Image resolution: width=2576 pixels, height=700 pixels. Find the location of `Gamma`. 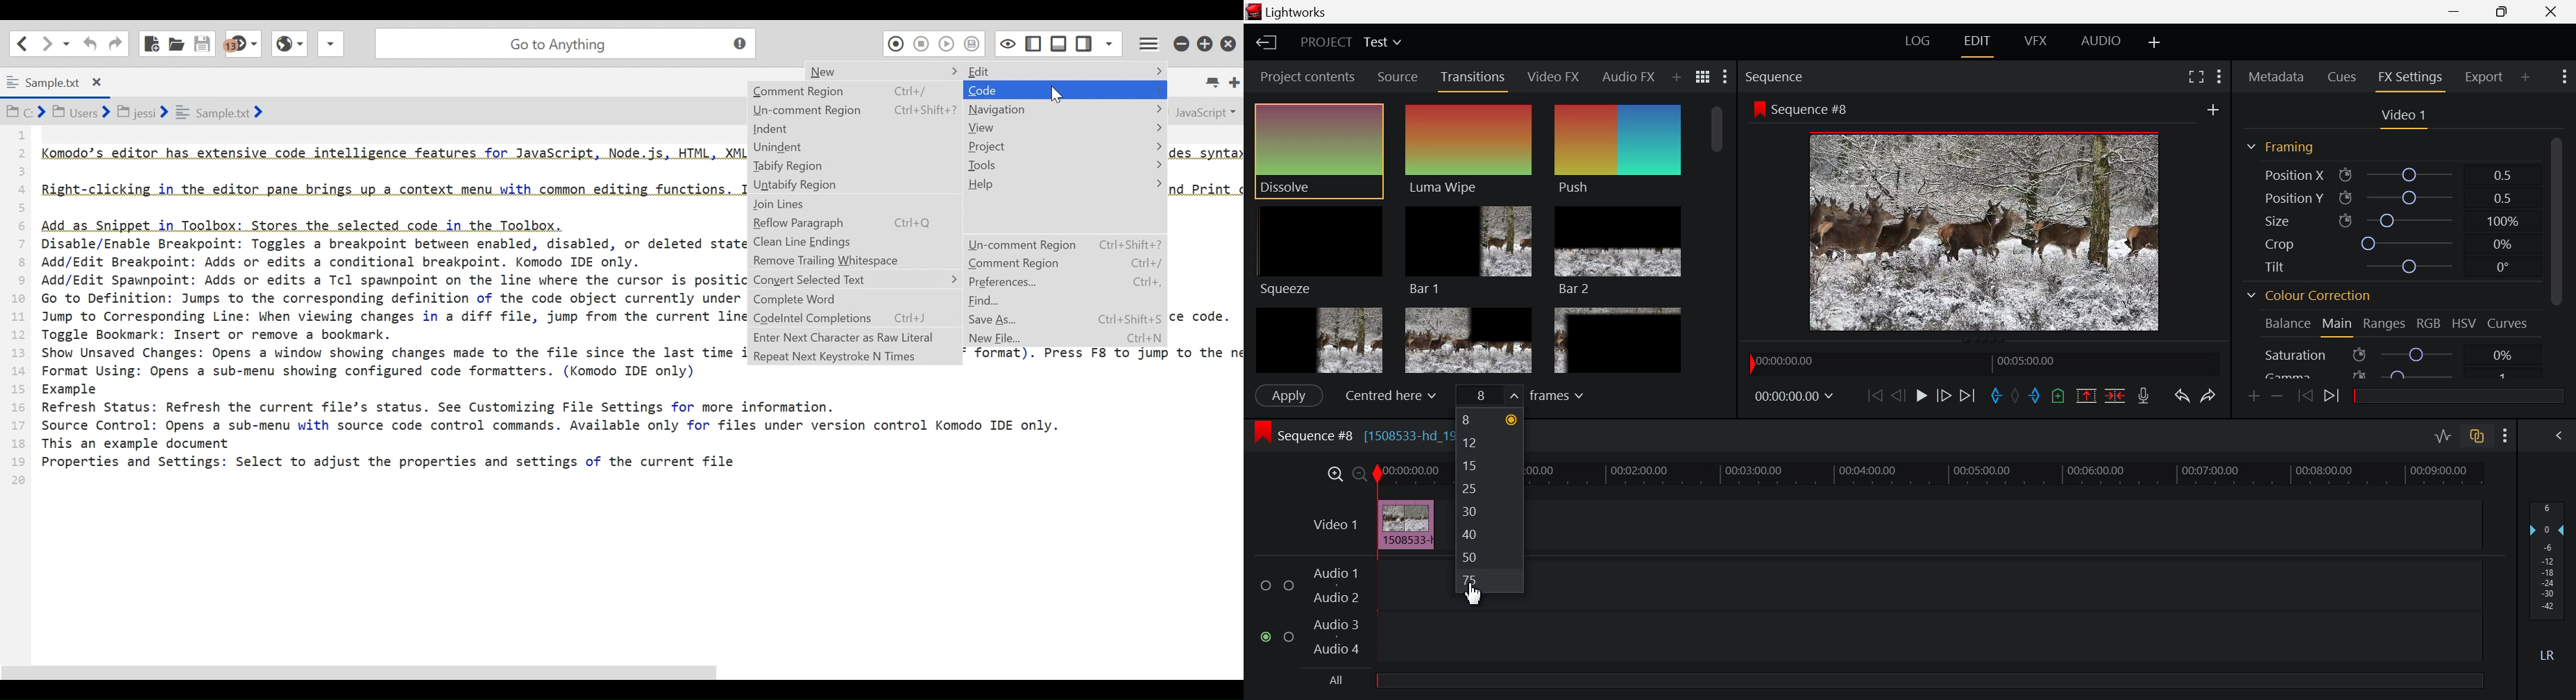

Gamma is located at coordinates (2392, 376).